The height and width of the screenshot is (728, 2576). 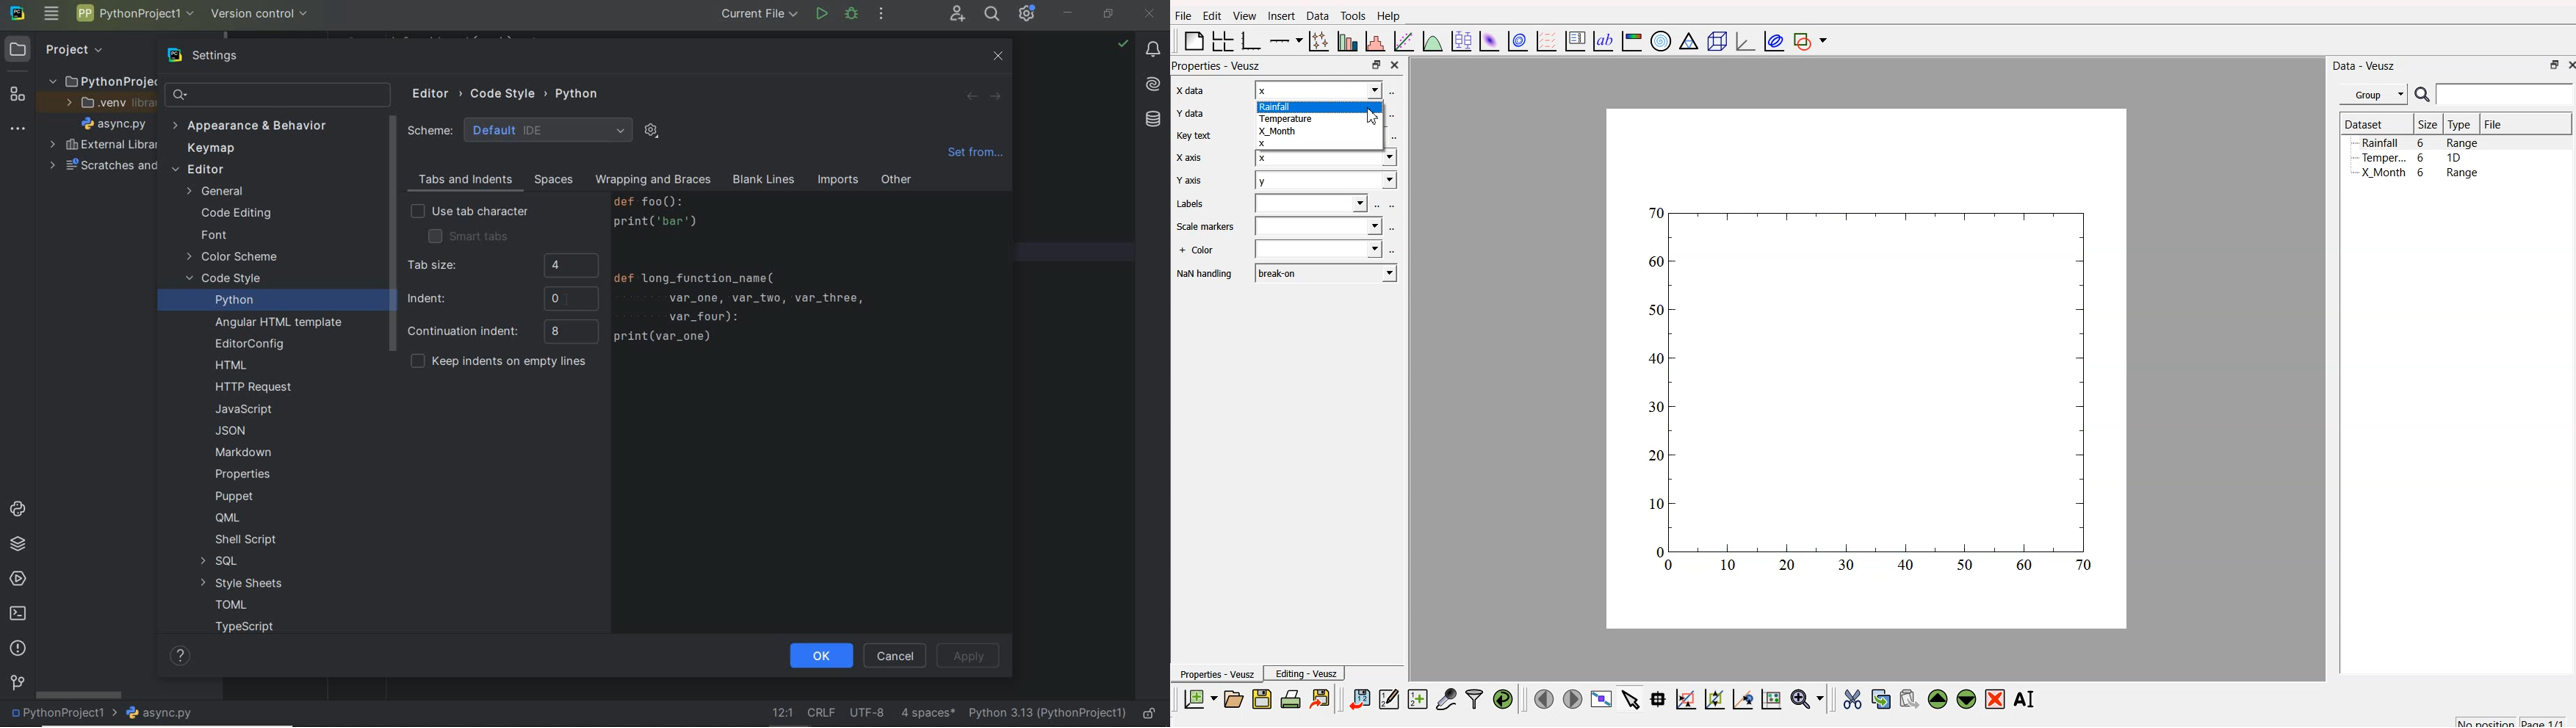 What do you see at coordinates (16, 96) in the screenshot?
I see `structure` at bounding box center [16, 96].